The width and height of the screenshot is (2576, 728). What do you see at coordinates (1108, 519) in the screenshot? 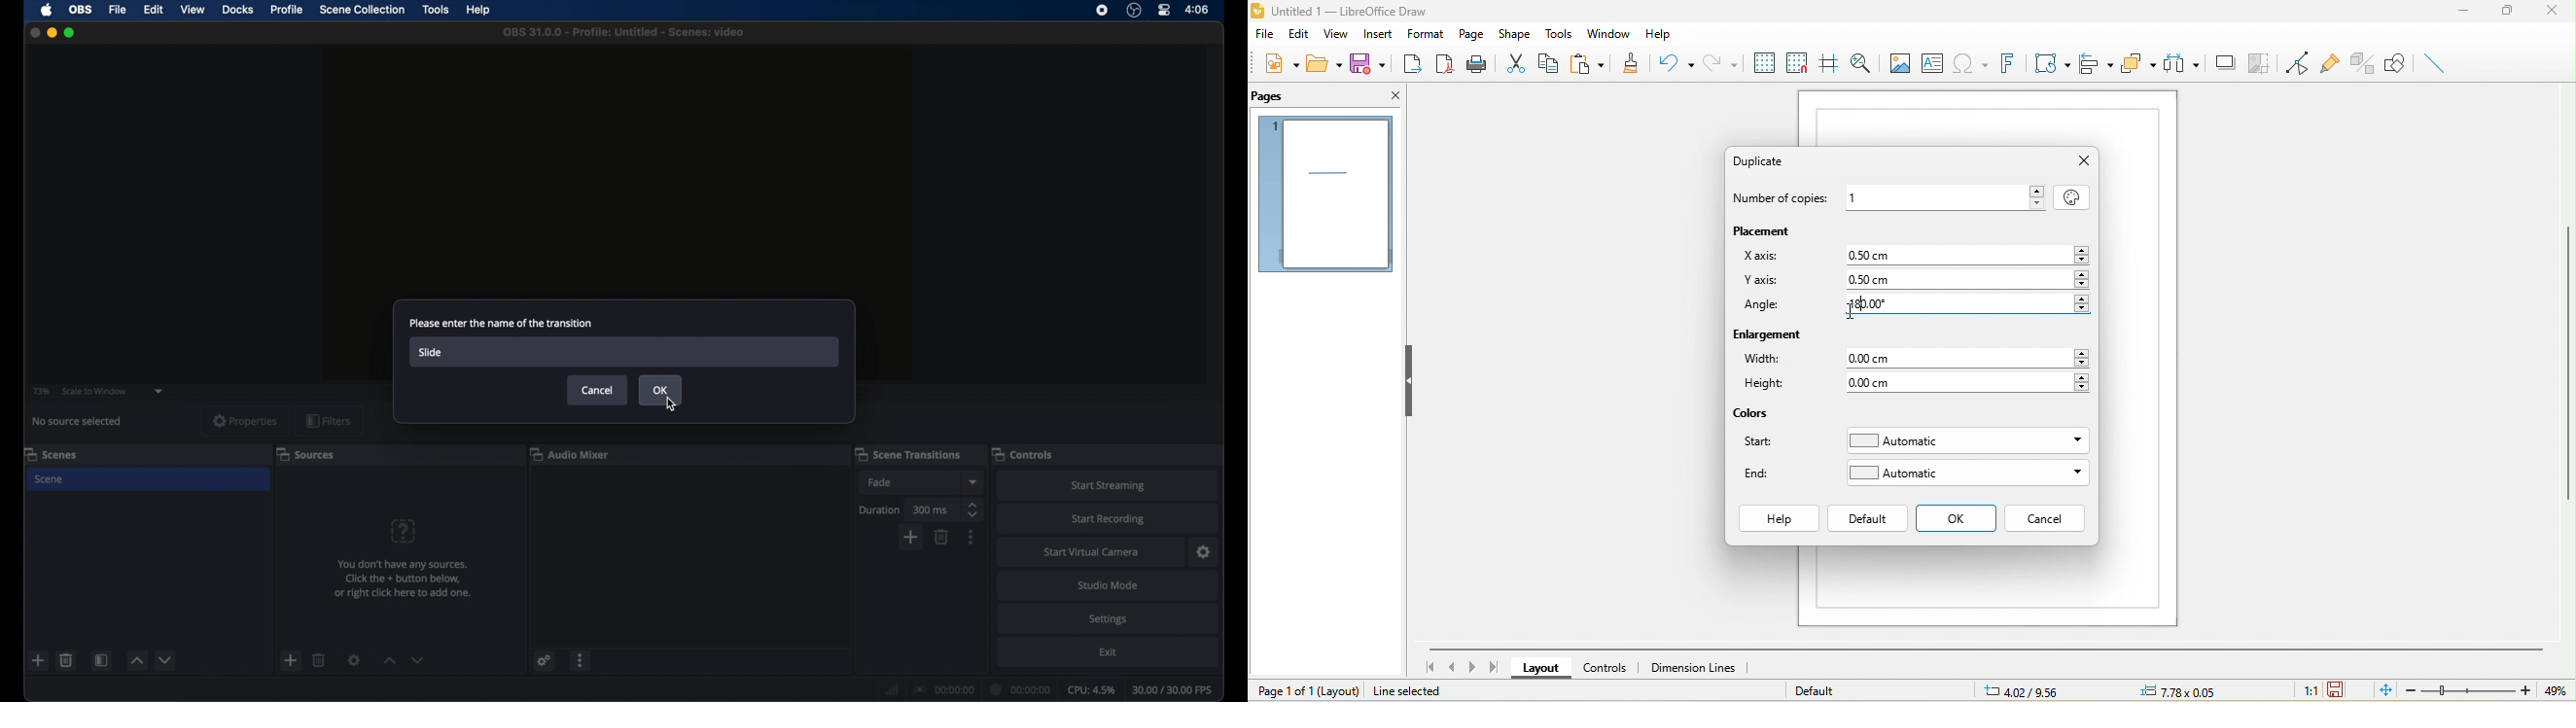
I see `start recording` at bounding box center [1108, 519].